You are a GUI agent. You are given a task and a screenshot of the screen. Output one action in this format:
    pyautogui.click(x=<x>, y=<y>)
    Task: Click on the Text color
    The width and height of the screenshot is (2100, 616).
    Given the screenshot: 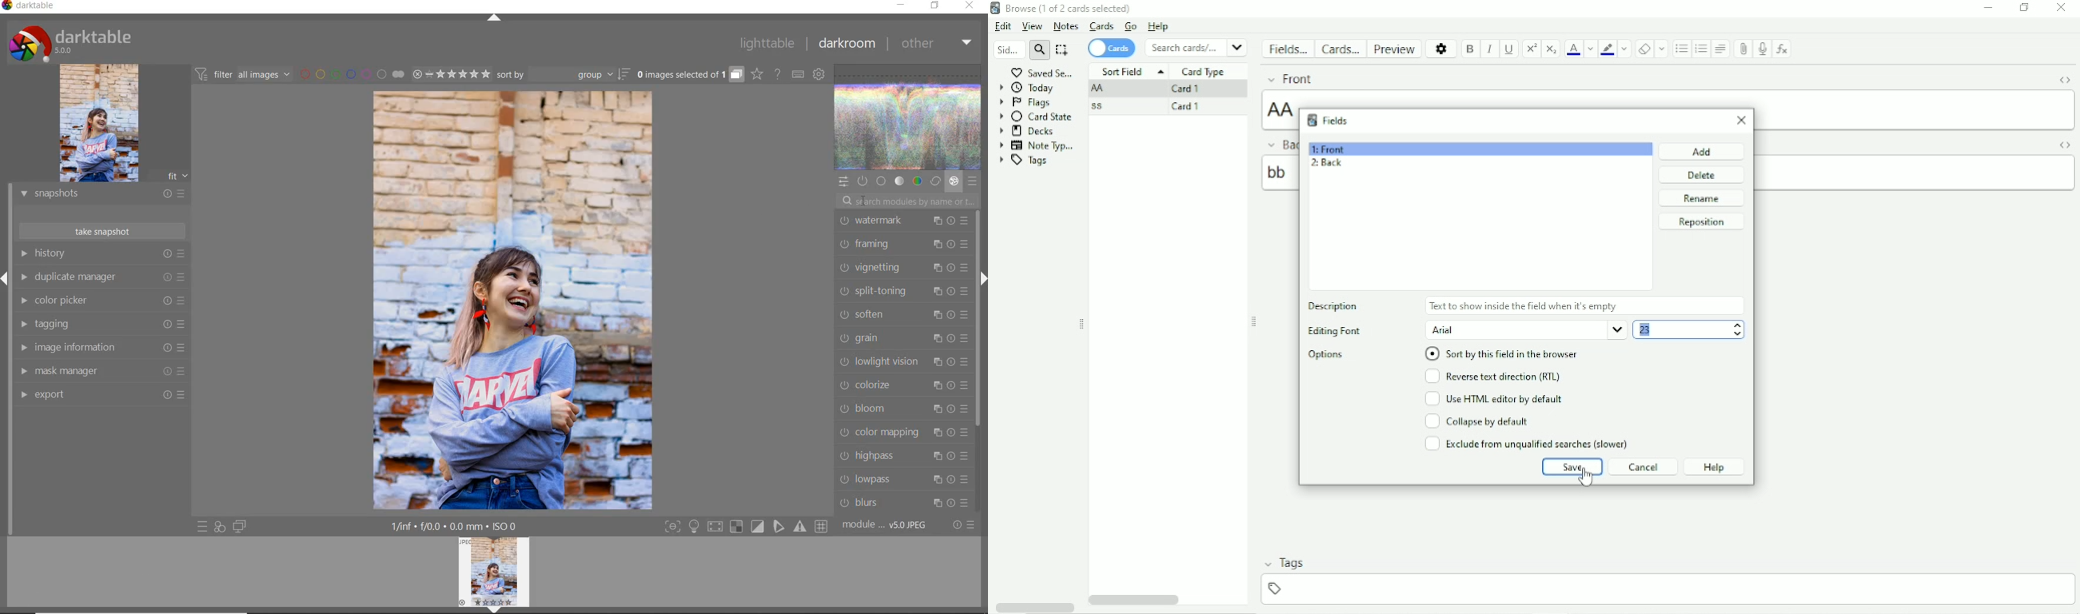 What is the action you would take?
    pyautogui.click(x=1573, y=48)
    